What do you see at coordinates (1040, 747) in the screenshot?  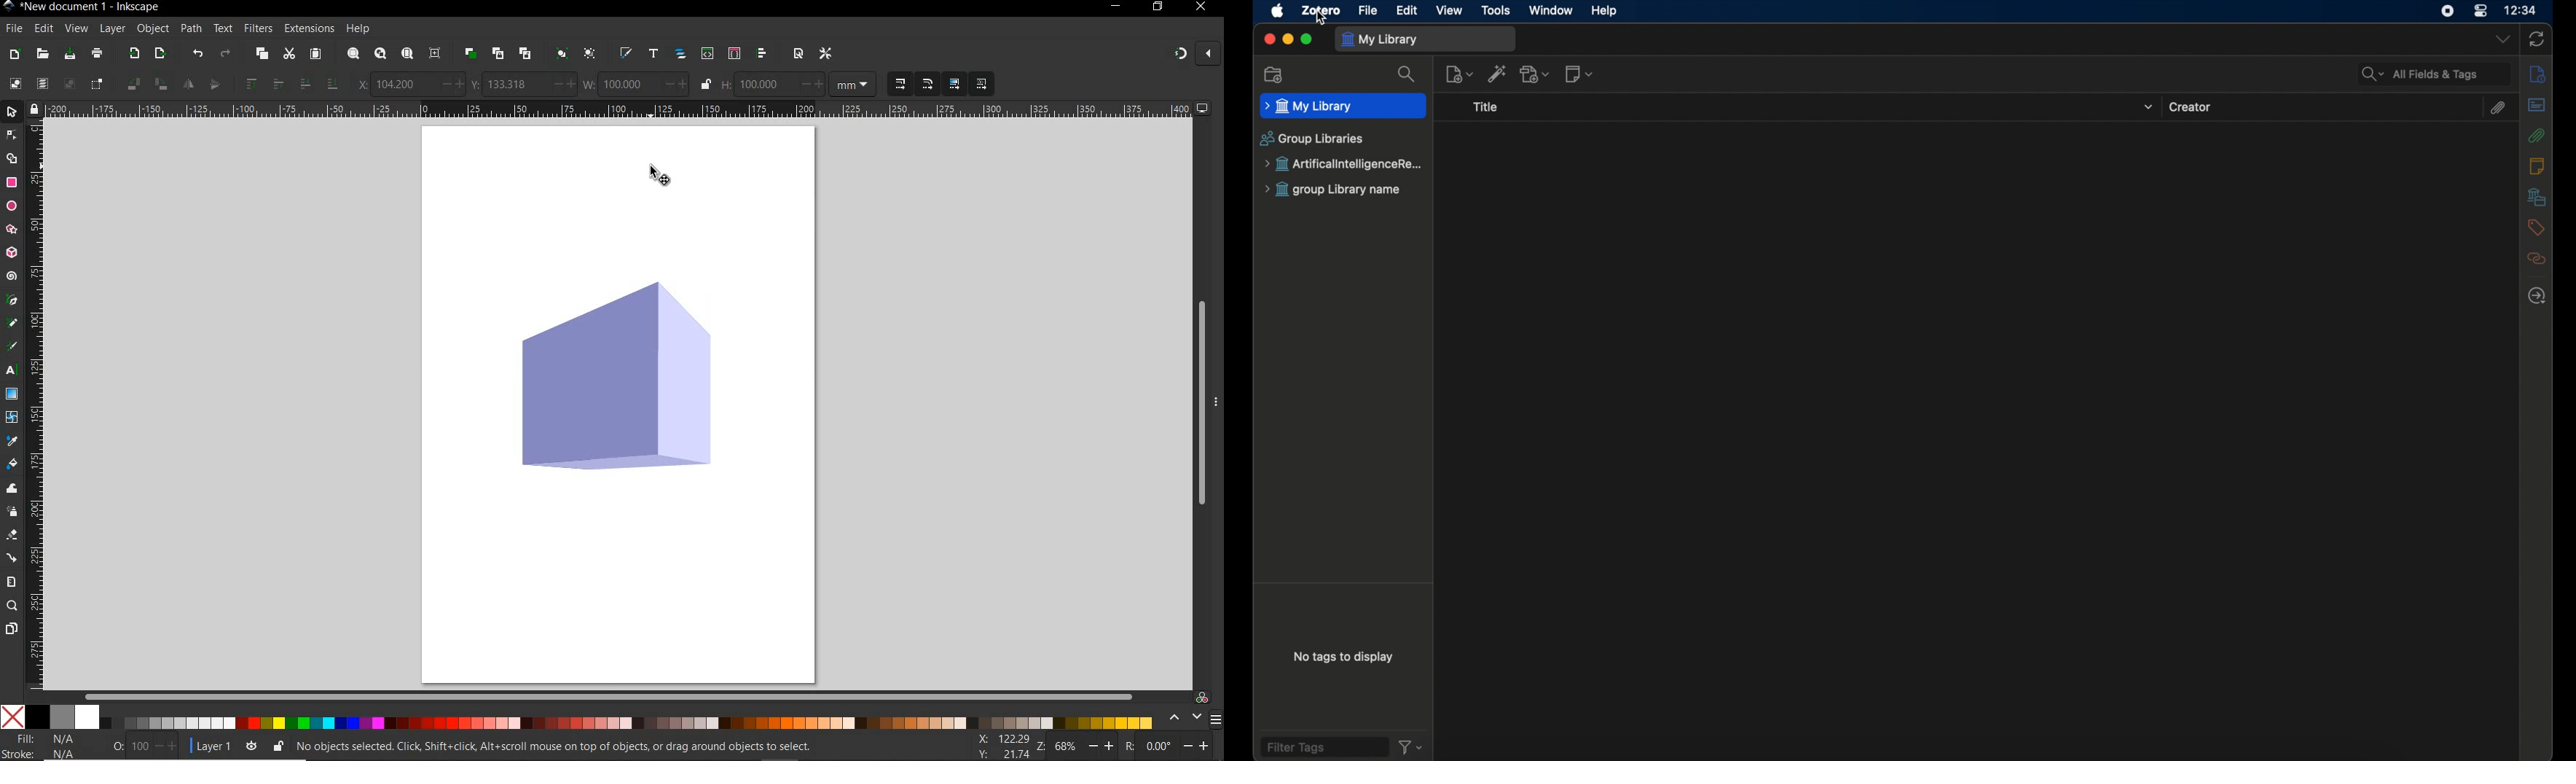 I see `zoom` at bounding box center [1040, 747].